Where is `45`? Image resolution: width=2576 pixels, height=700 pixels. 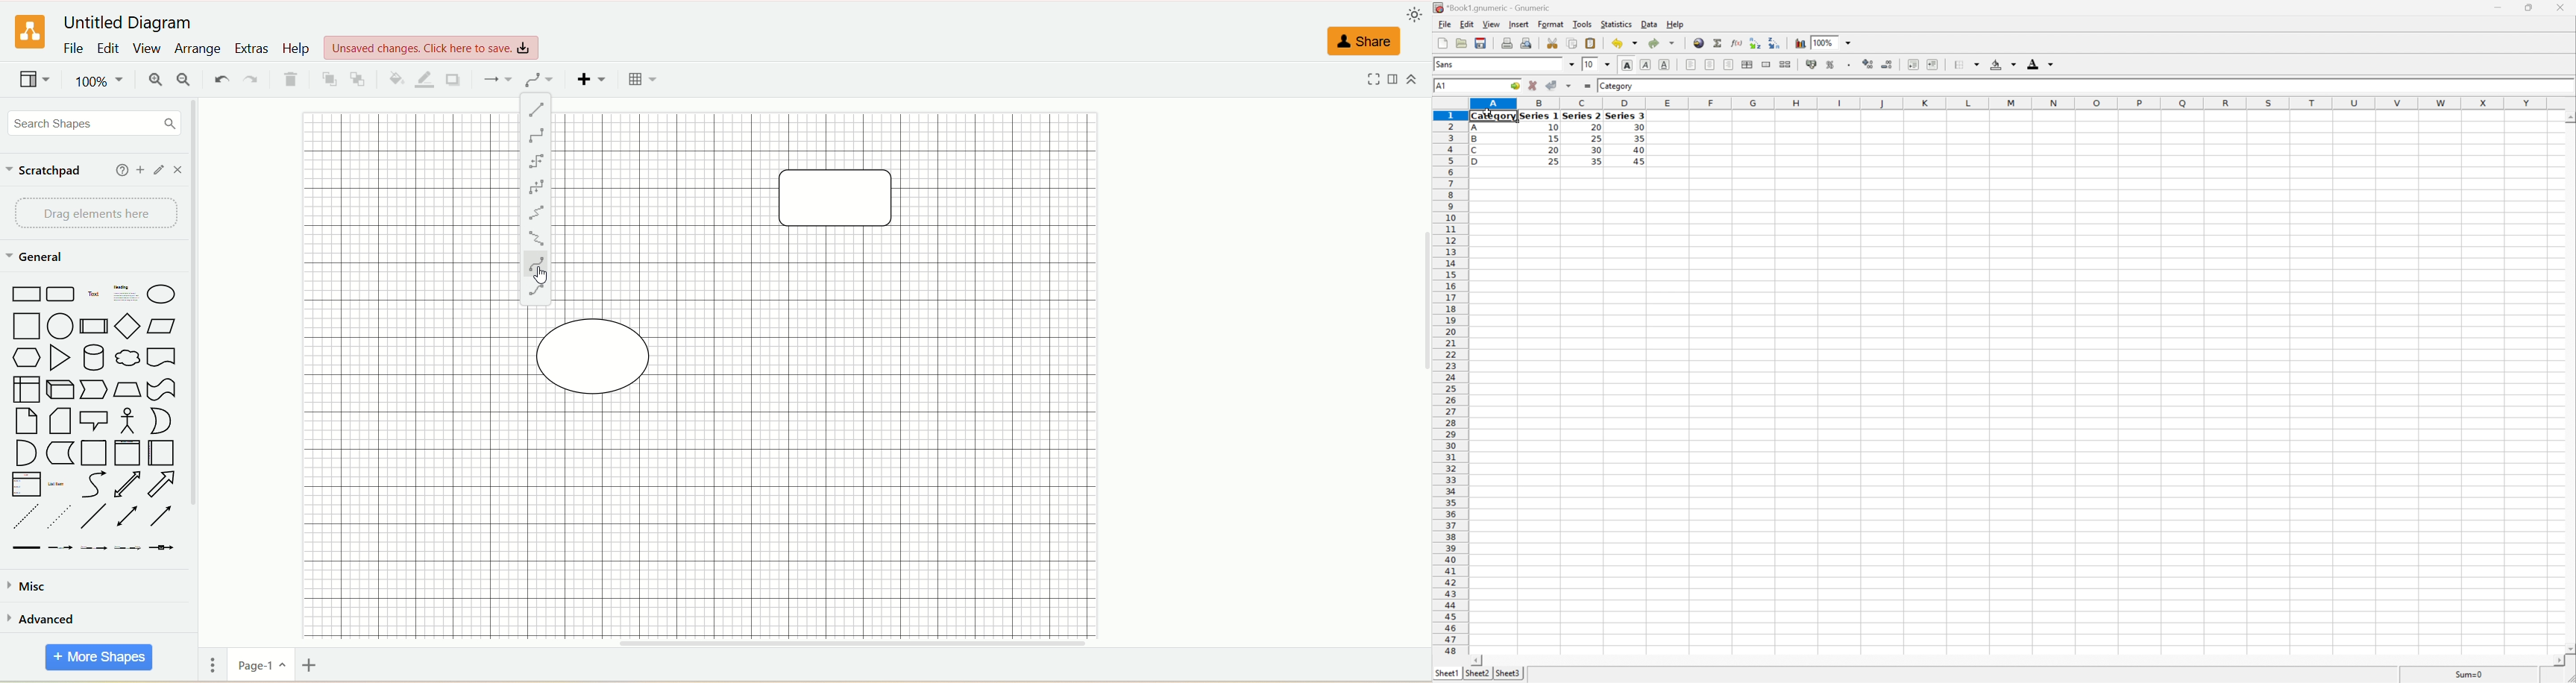
45 is located at coordinates (1639, 160).